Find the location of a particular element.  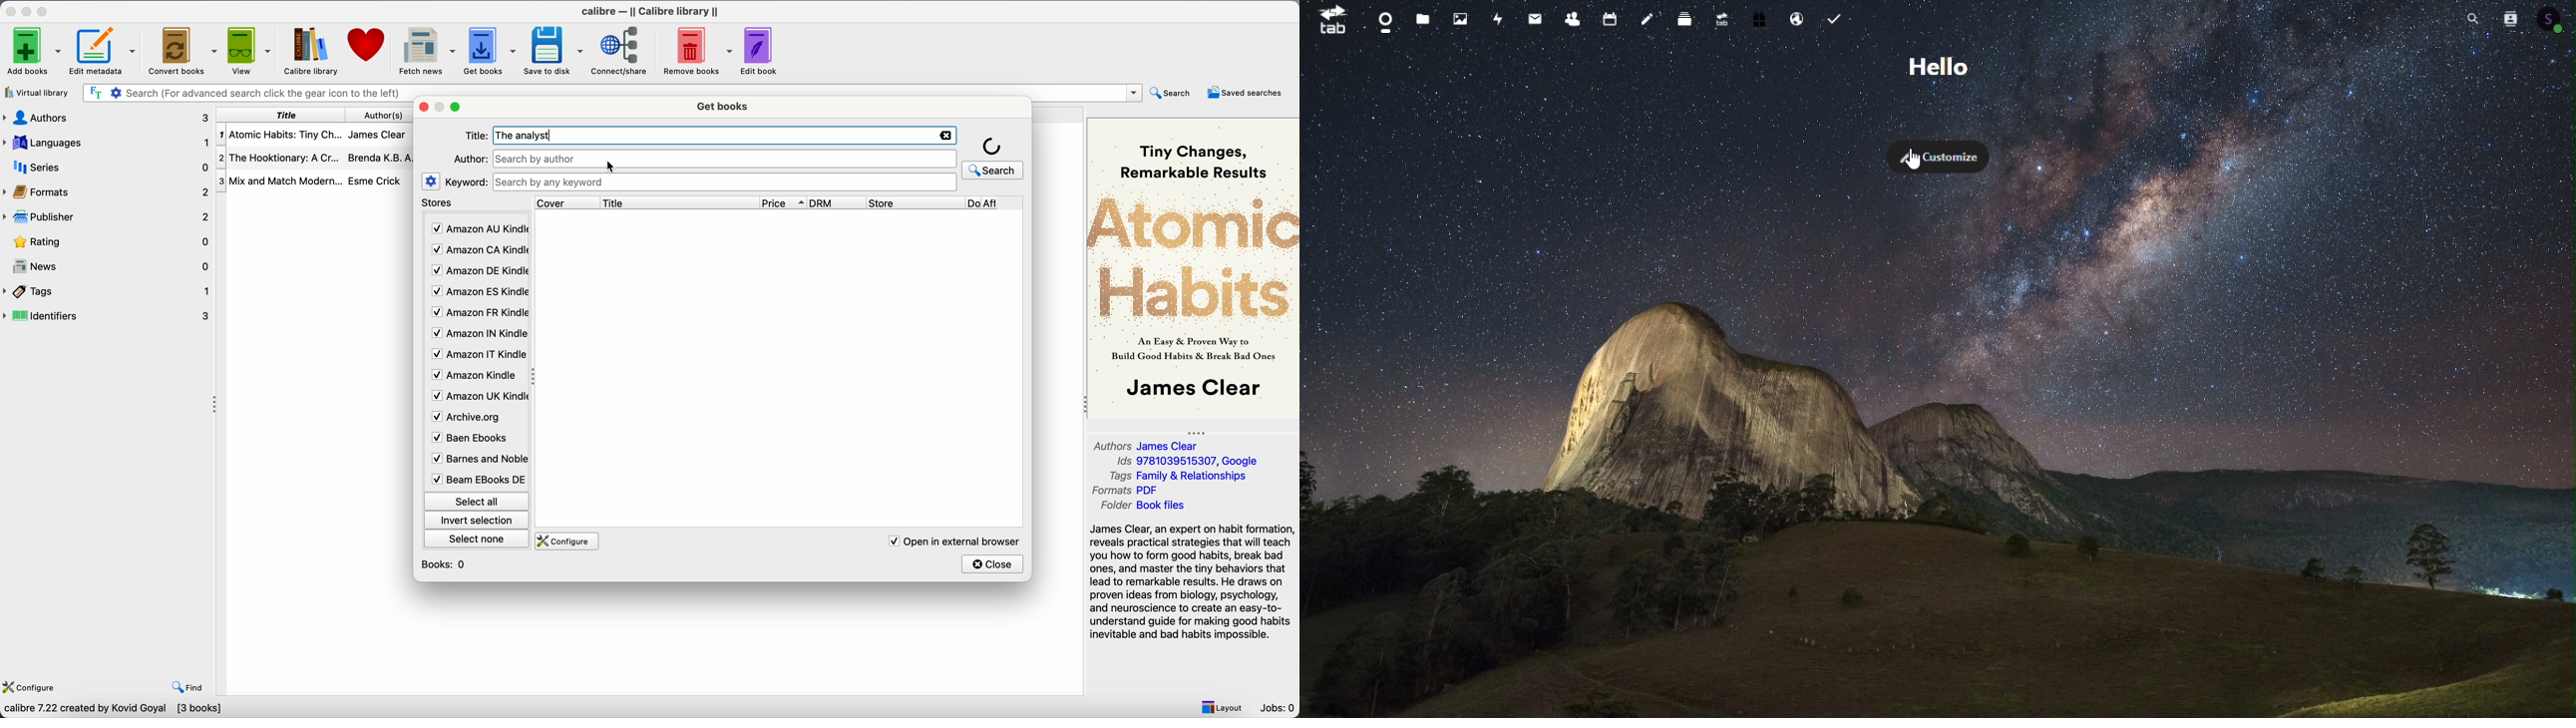

minimize app is located at coordinates (28, 10).